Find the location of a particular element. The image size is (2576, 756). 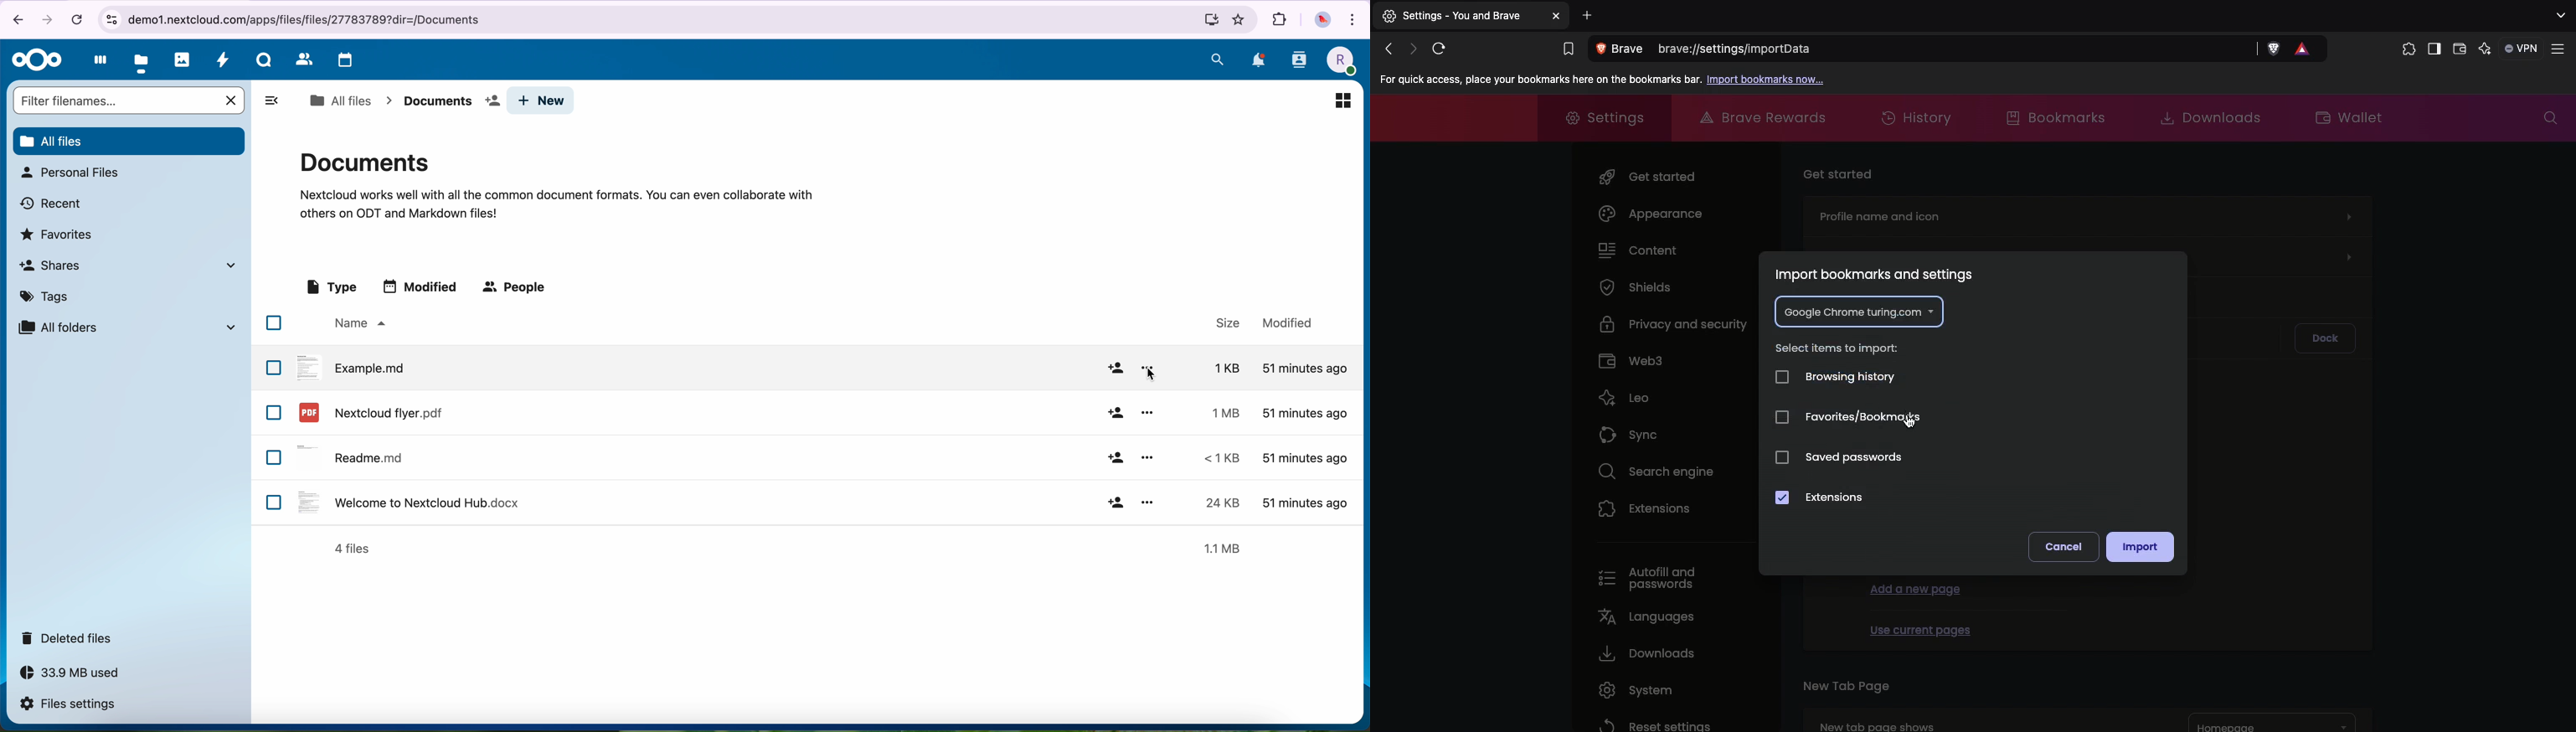

Brave rewards is located at coordinates (1765, 117).